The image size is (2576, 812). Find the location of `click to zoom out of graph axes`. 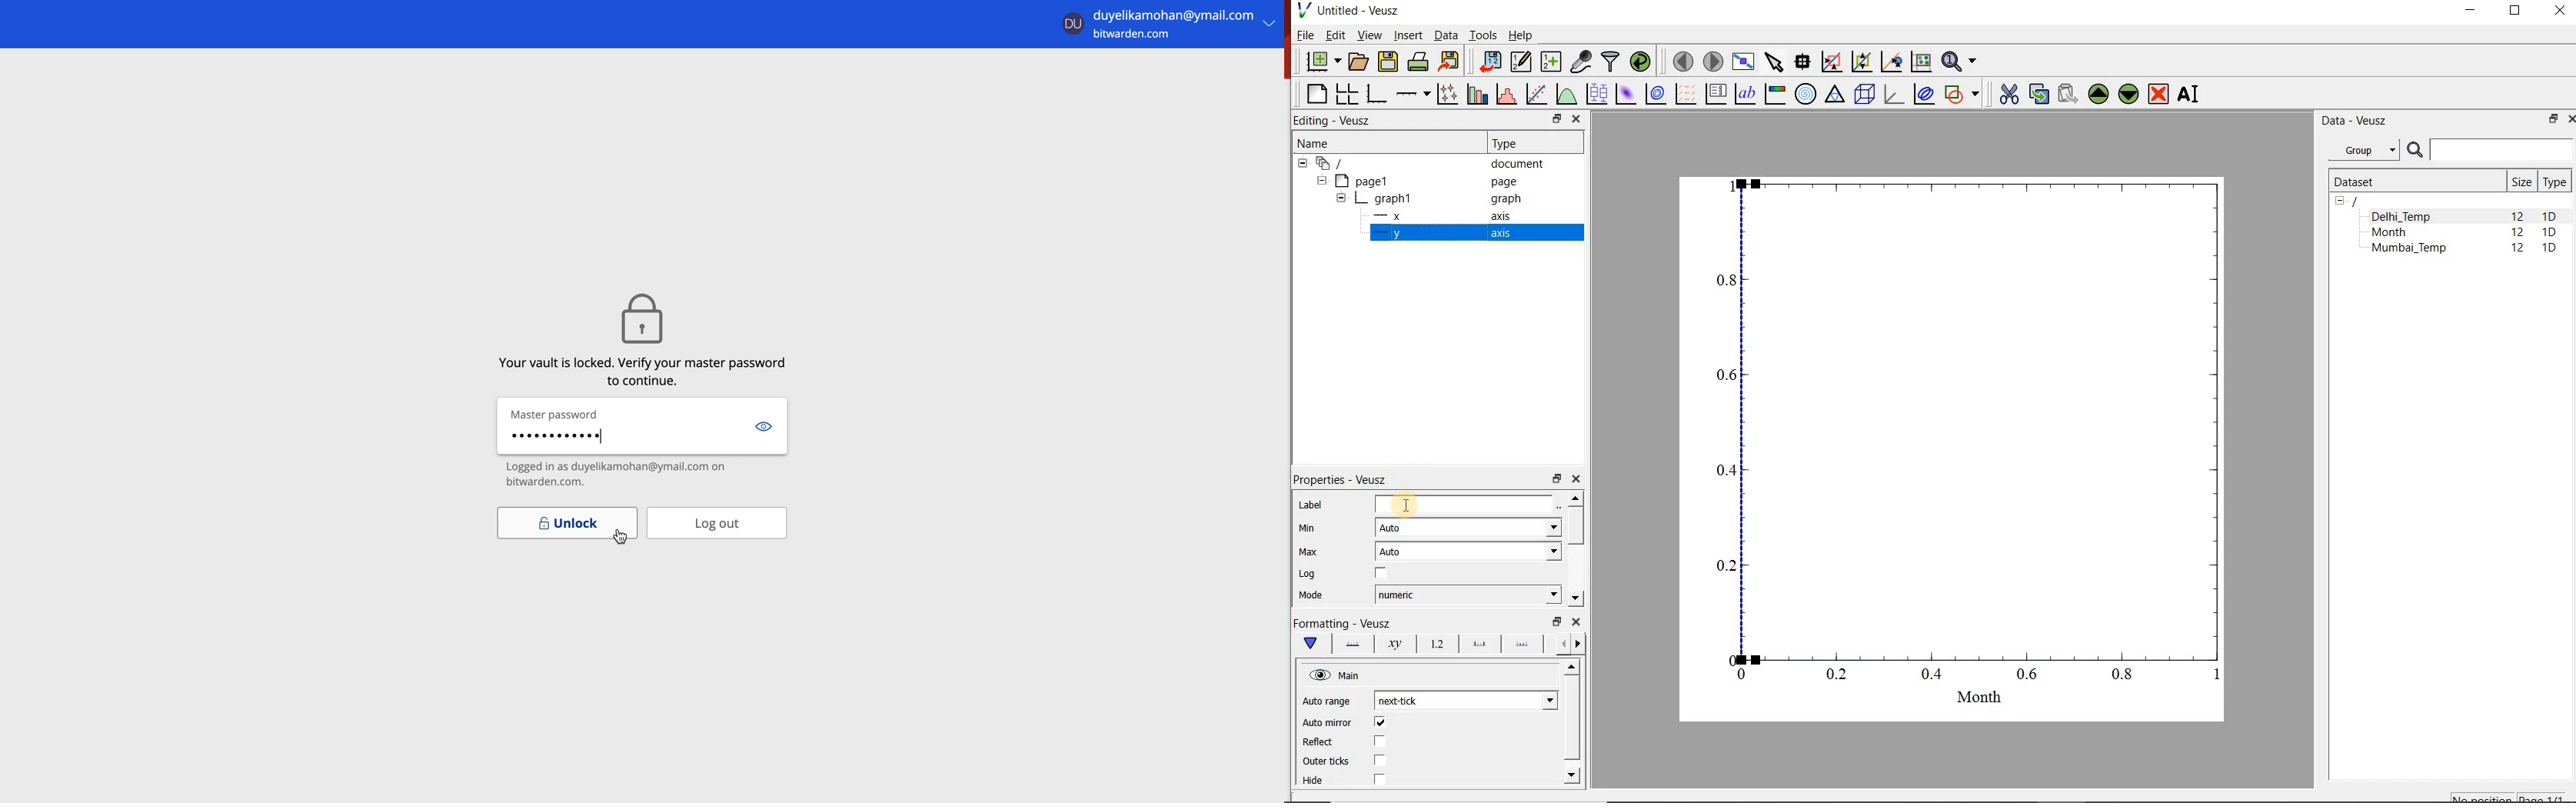

click to zoom out of graph axes is located at coordinates (1861, 62).